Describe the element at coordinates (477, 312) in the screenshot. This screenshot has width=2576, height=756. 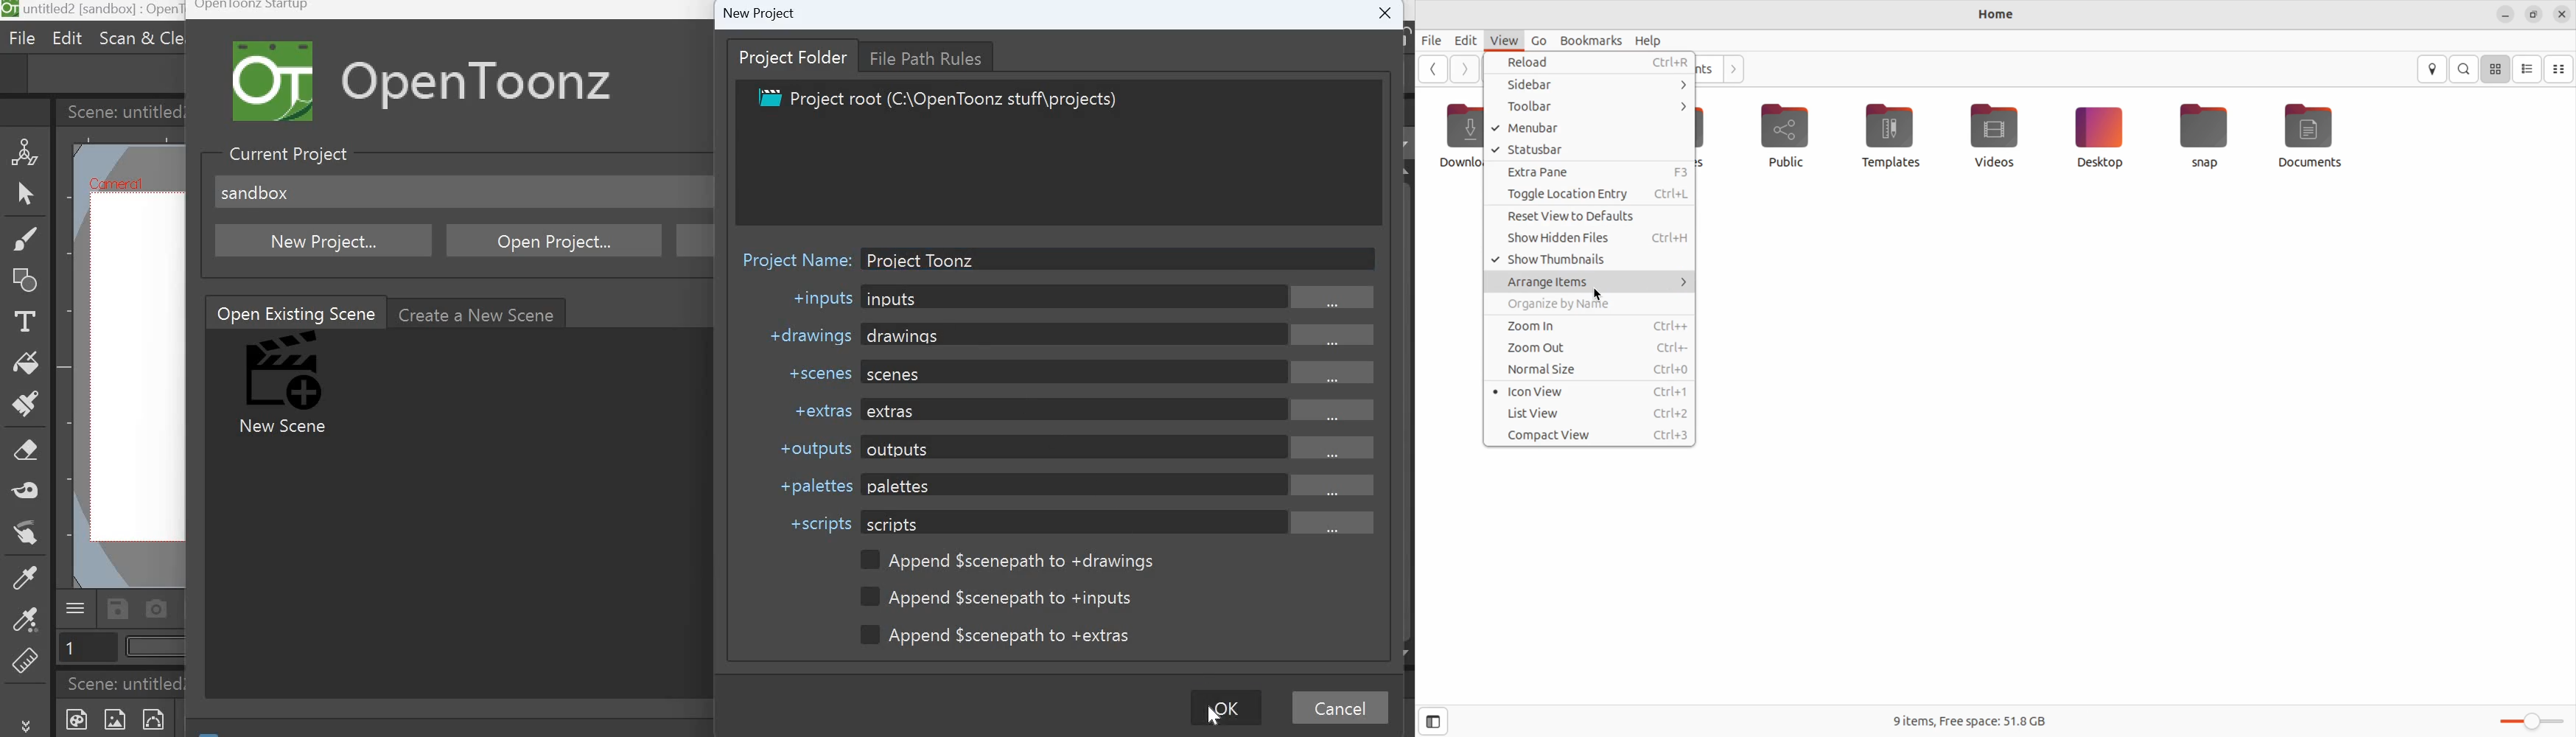
I see `Create a new scene` at that location.